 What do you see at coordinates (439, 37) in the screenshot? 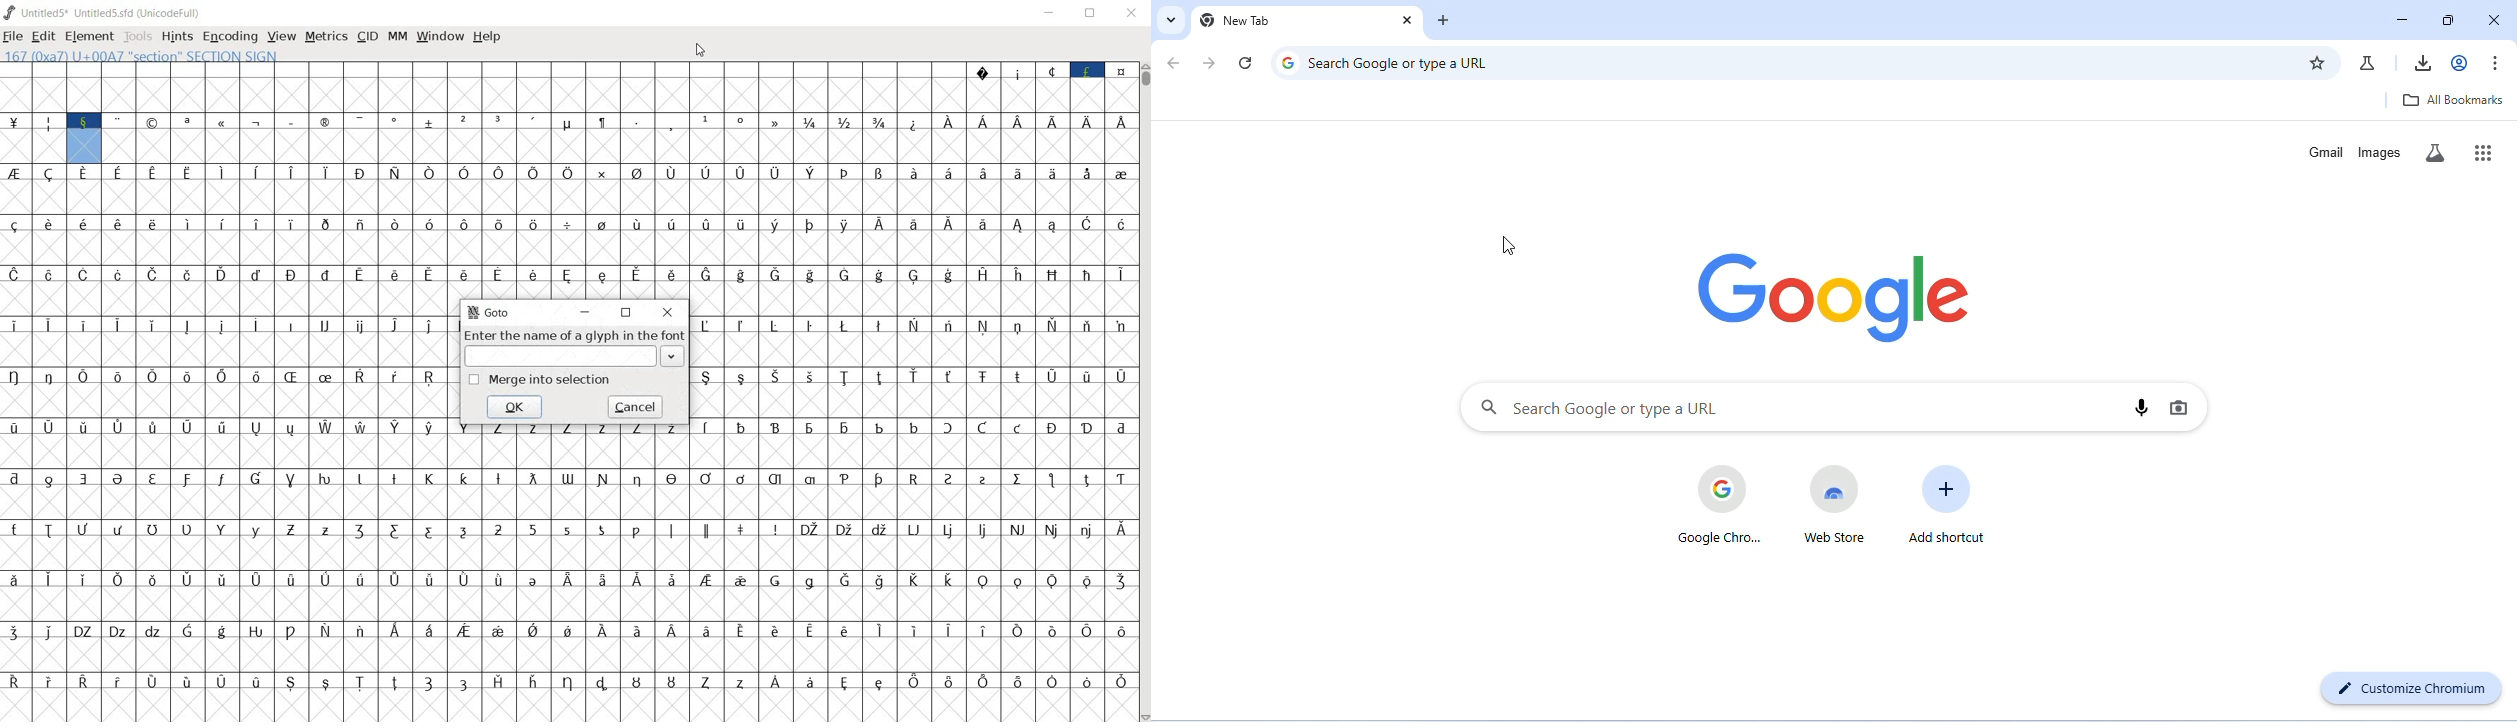
I see `window` at bounding box center [439, 37].